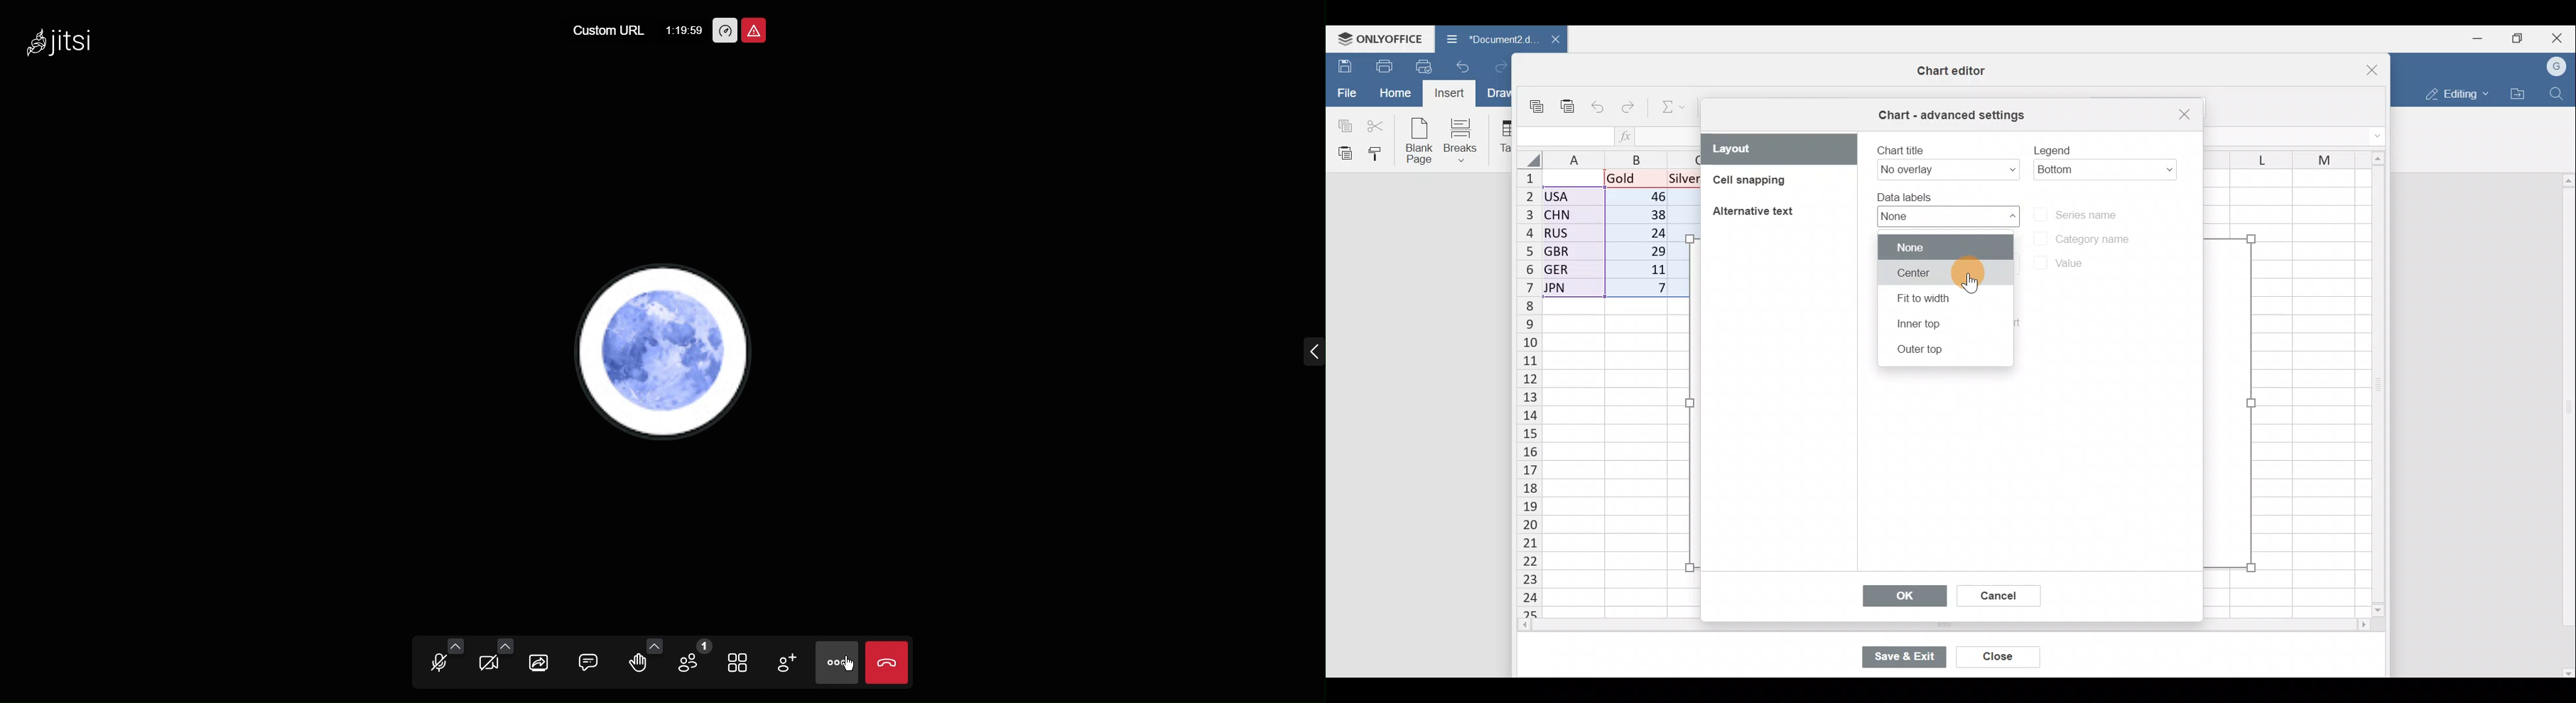 The height and width of the screenshot is (728, 2576). What do you see at coordinates (1395, 93) in the screenshot?
I see `Home` at bounding box center [1395, 93].